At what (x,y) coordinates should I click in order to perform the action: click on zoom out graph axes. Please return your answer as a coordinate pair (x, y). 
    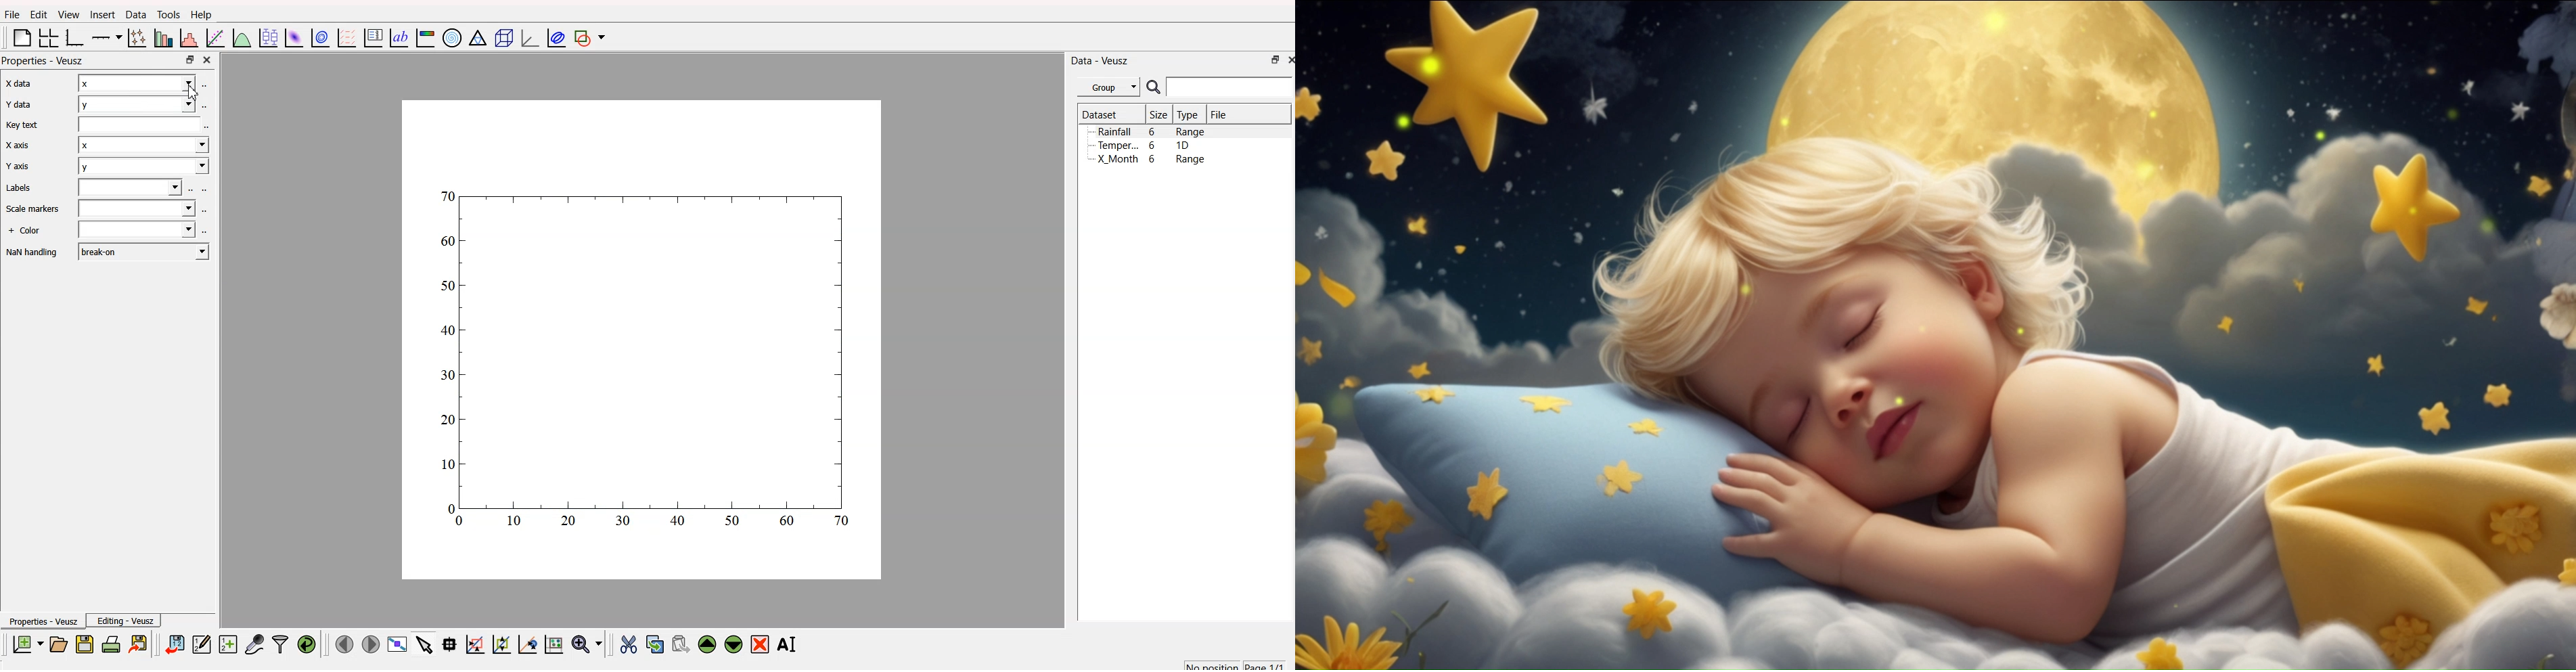
    Looking at the image, I should click on (526, 644).